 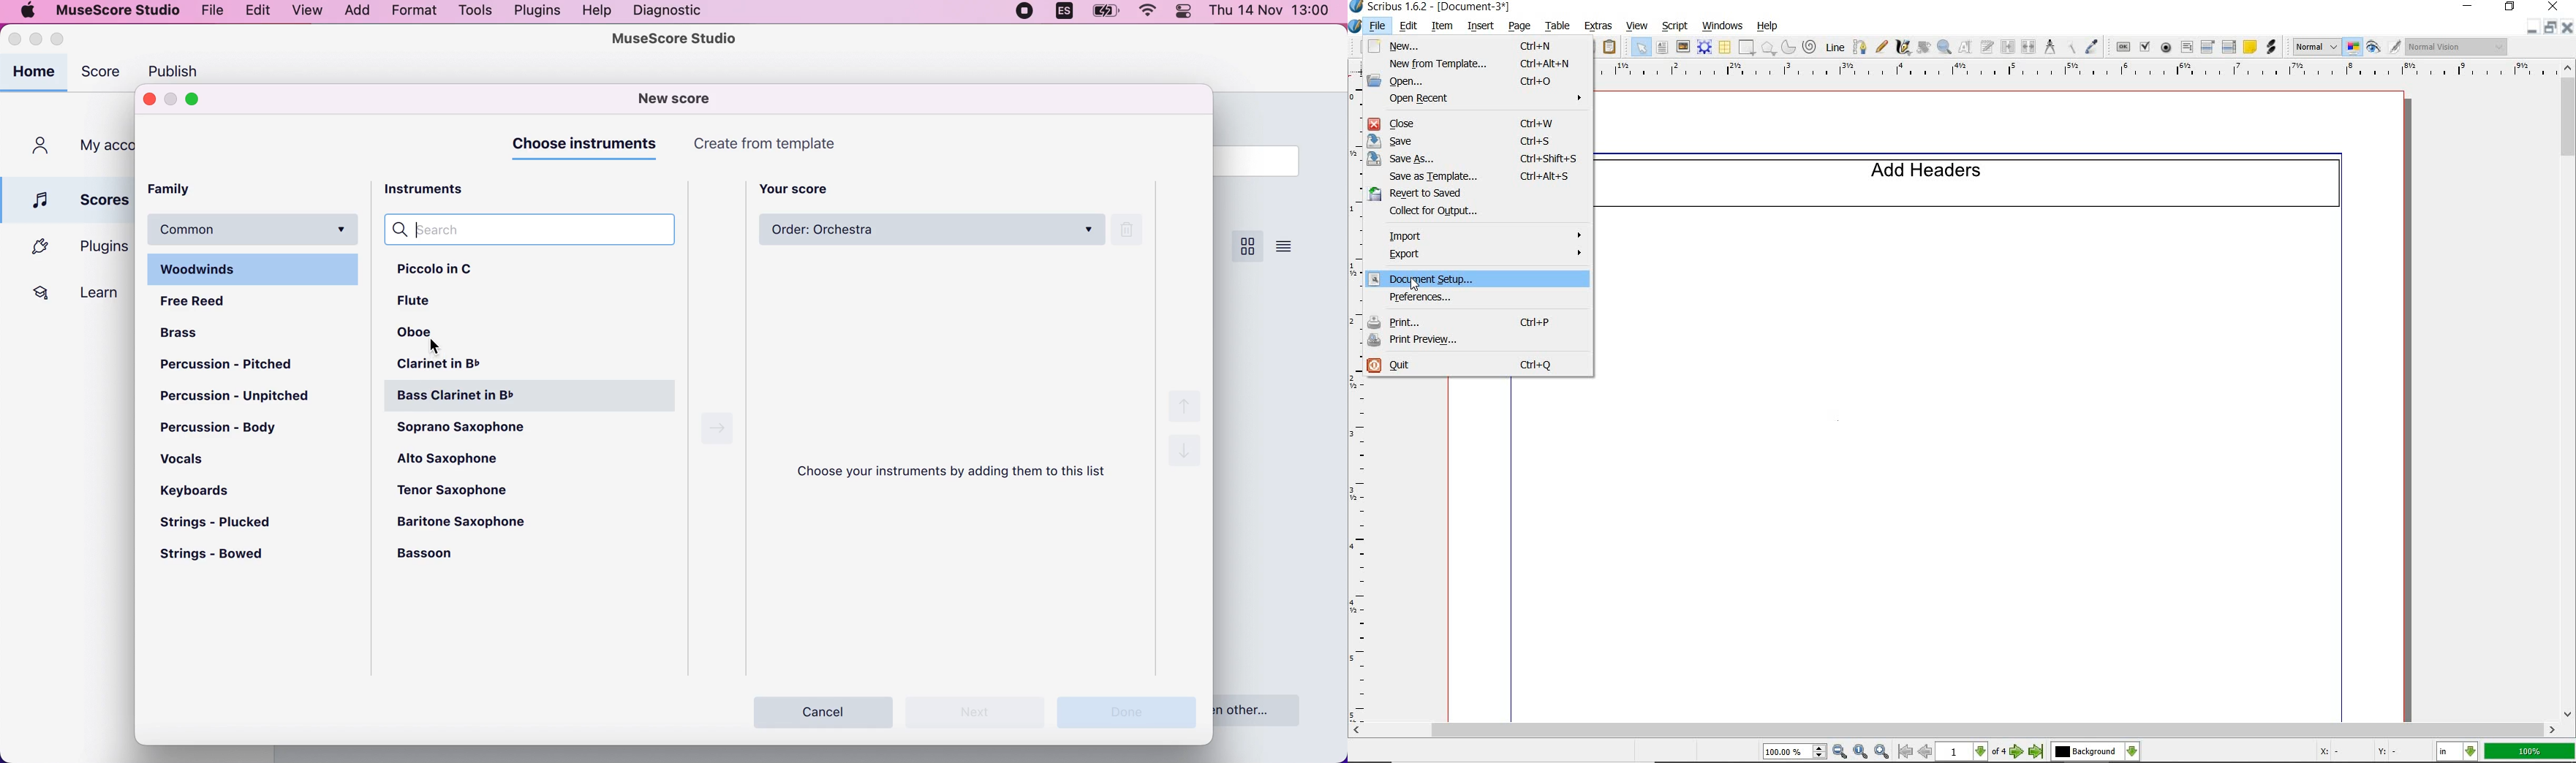 I want to click on free reed, so click(x=201, y=300).